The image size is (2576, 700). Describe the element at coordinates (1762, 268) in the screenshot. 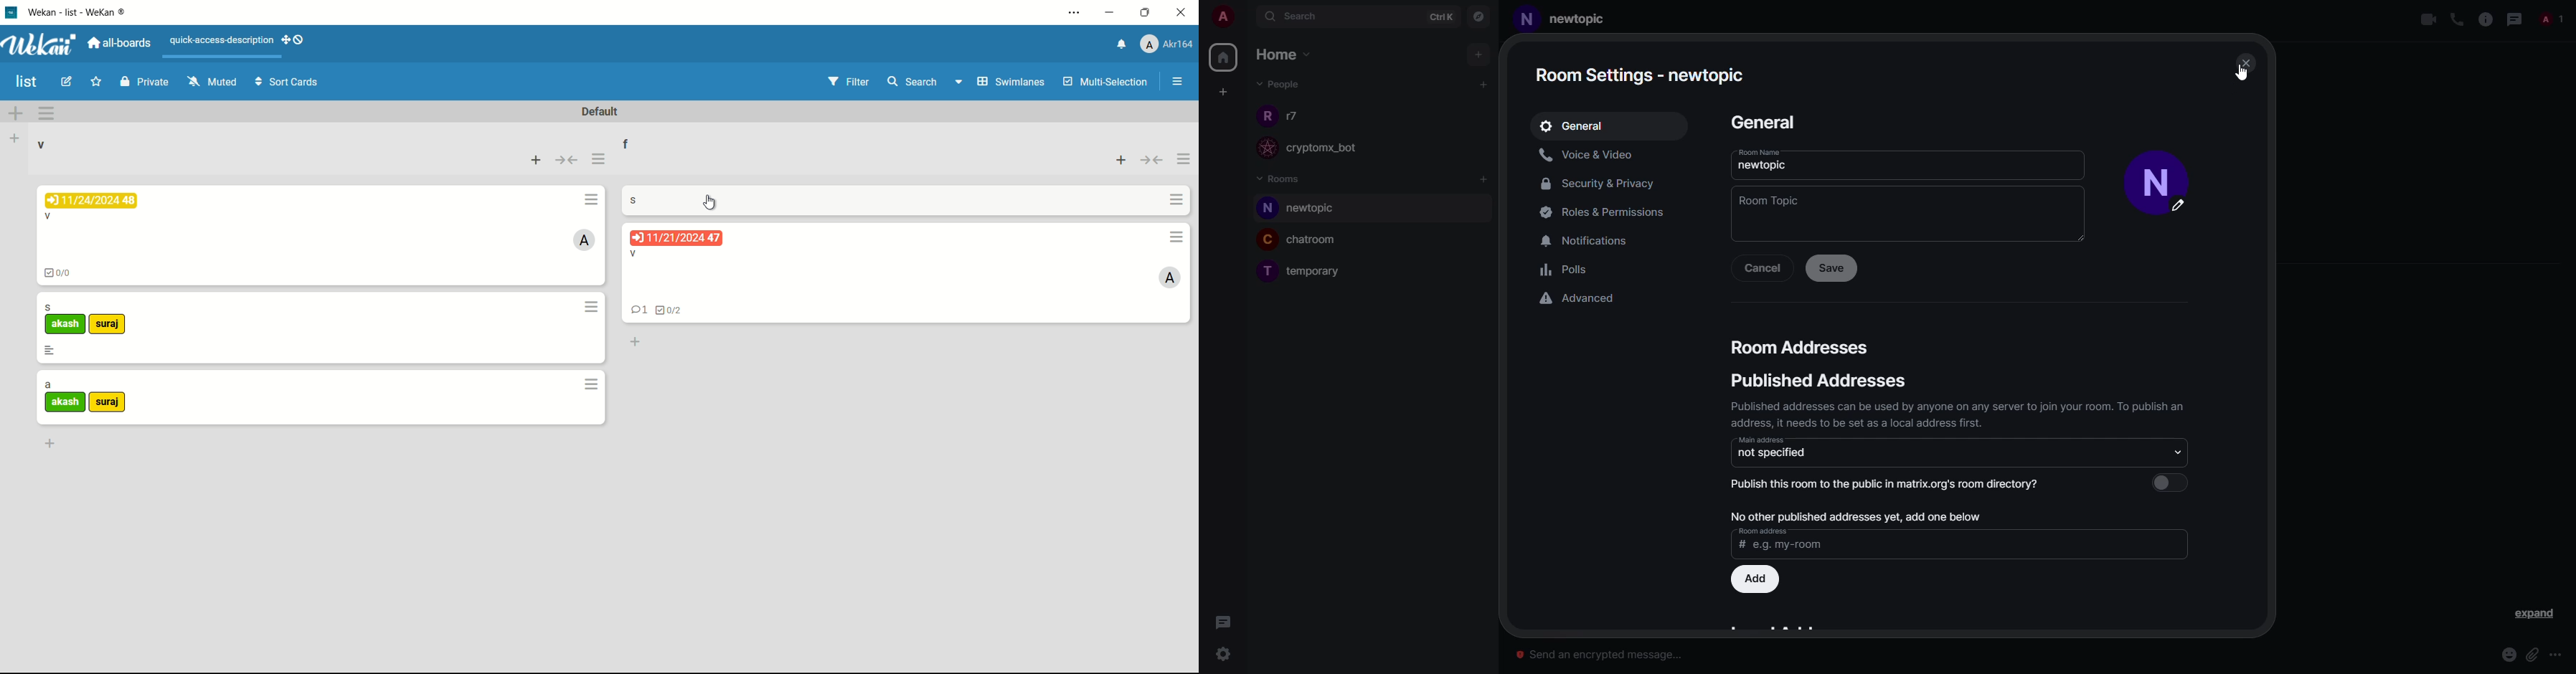

I see `cancel` at that location.